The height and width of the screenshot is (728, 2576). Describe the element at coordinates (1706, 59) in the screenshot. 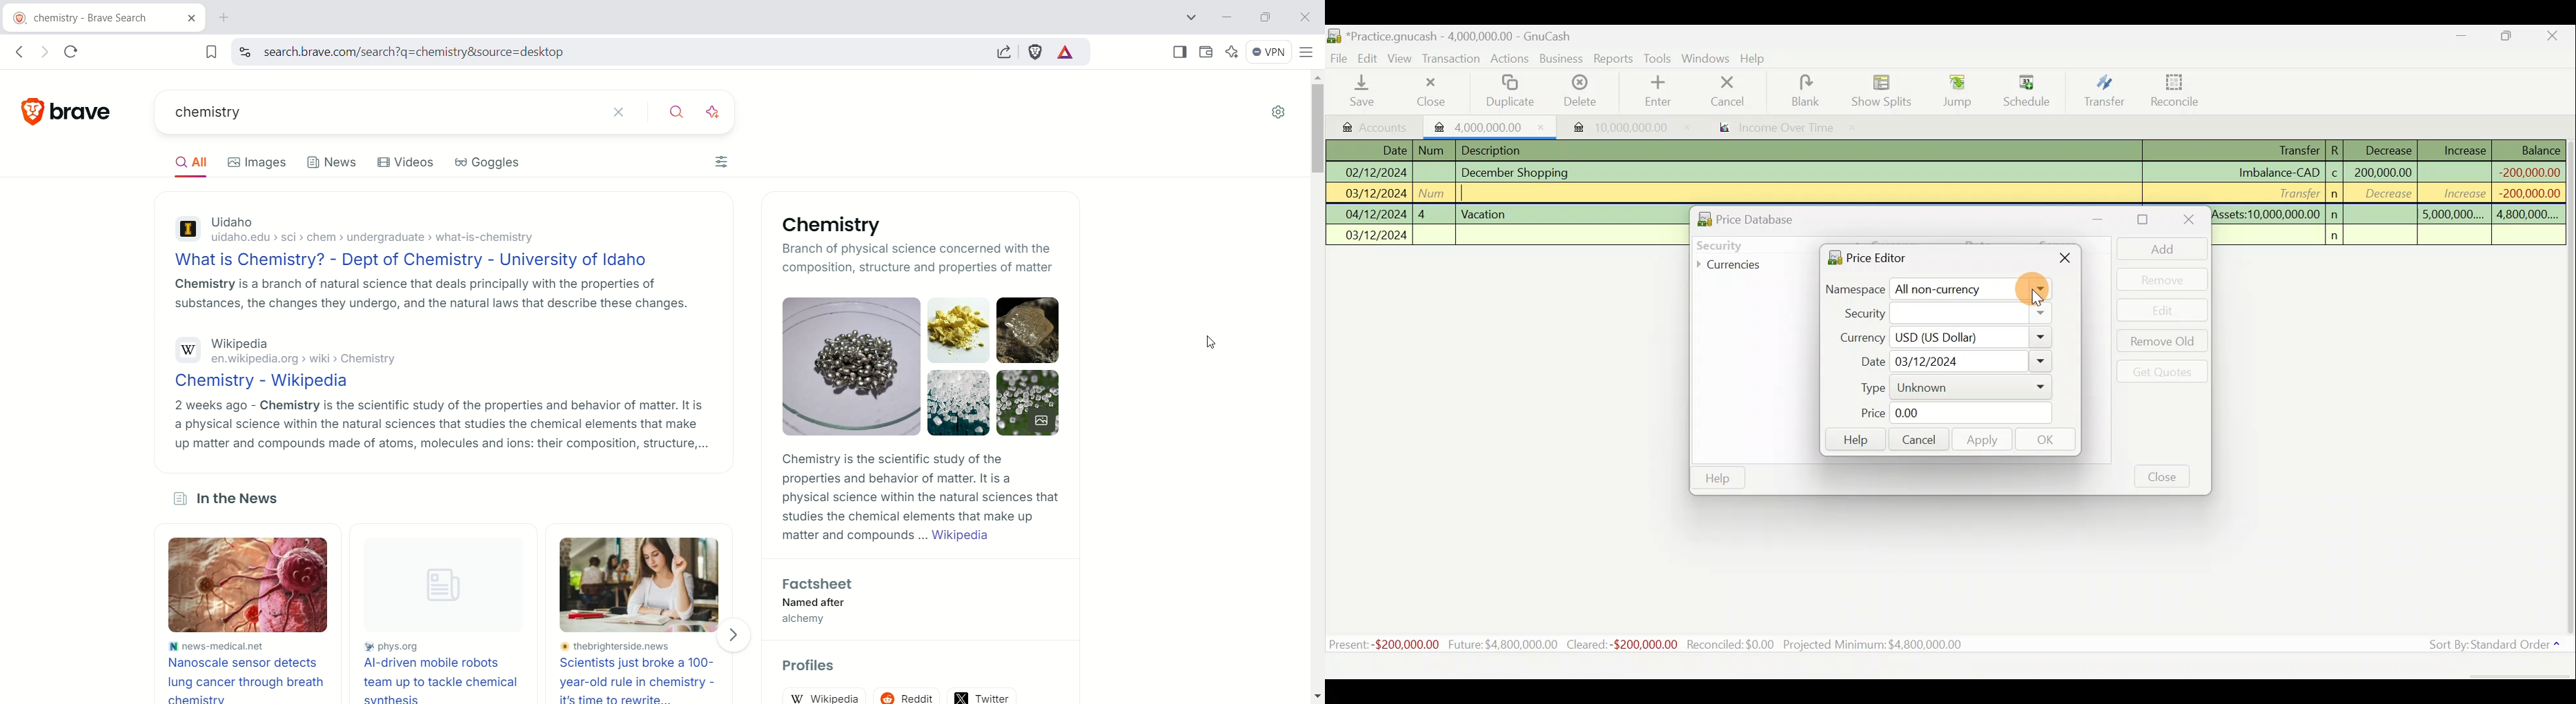

I see `Windows` at that location.